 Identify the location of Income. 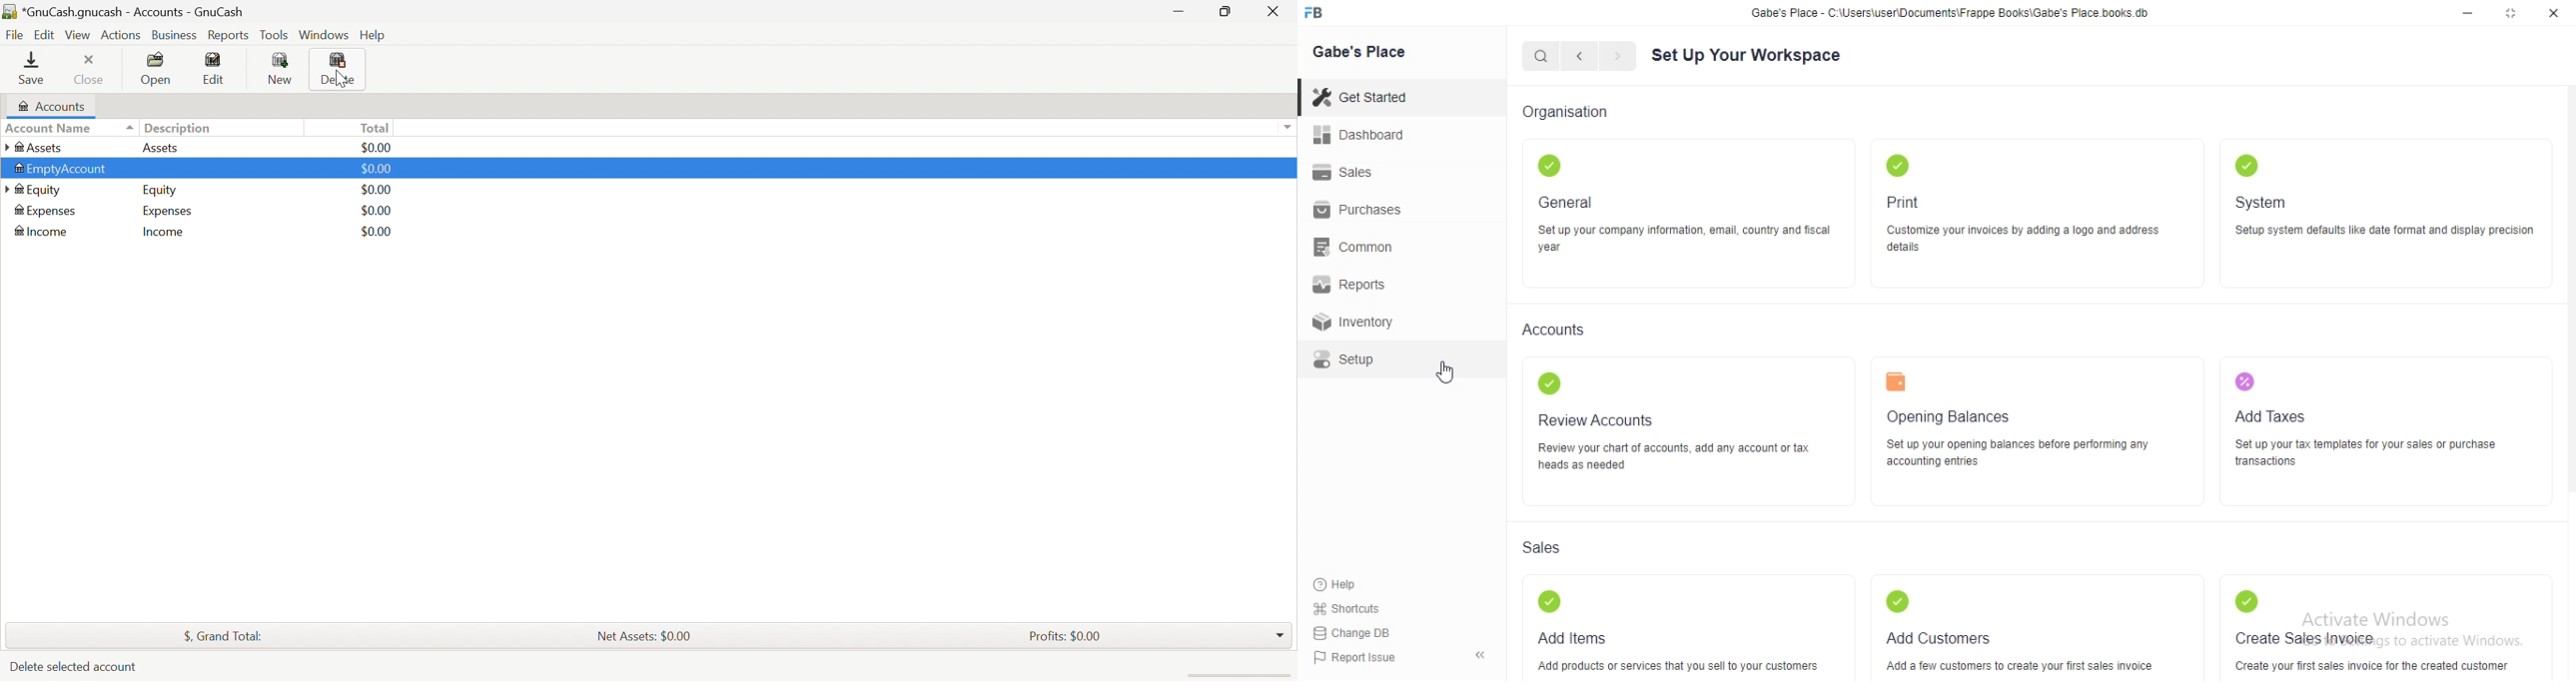
(162, 233).